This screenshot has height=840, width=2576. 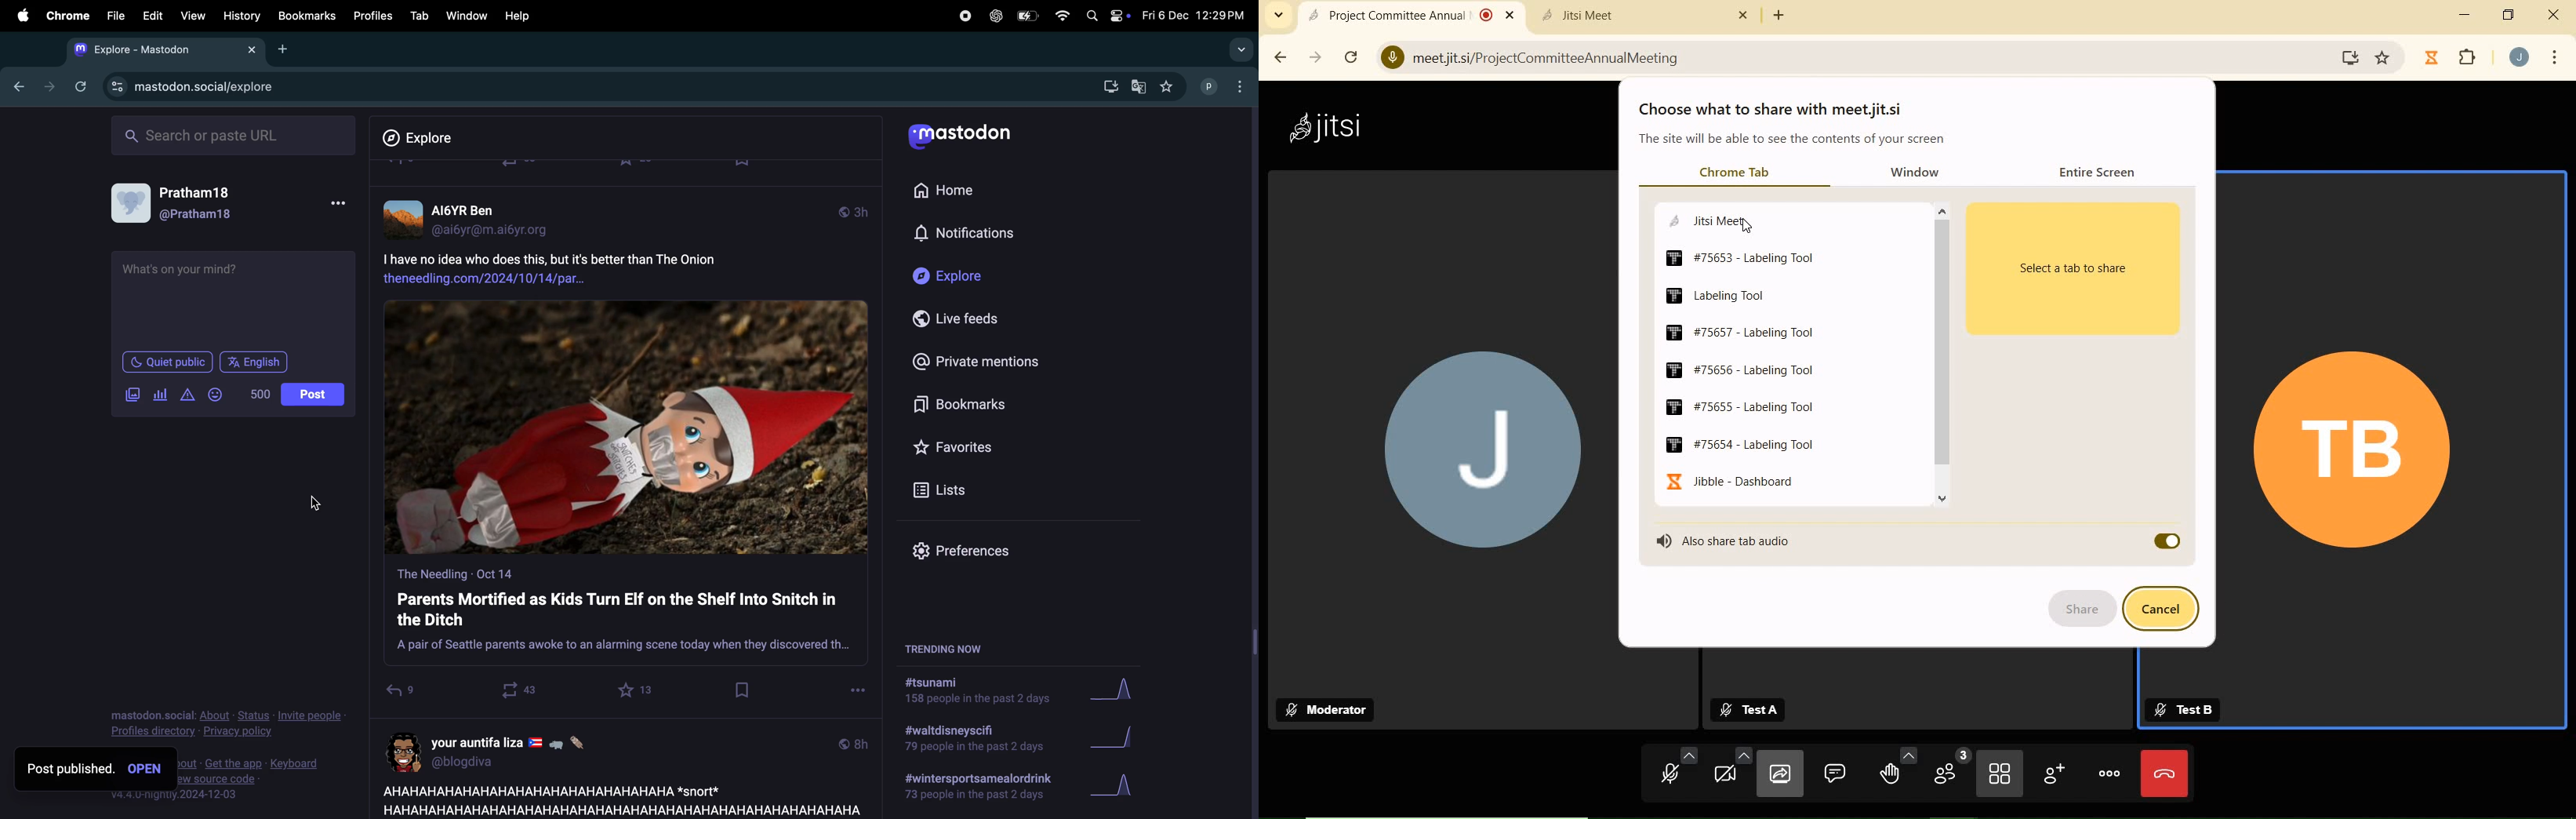 I want to click on history, so click(x=243, y=16).